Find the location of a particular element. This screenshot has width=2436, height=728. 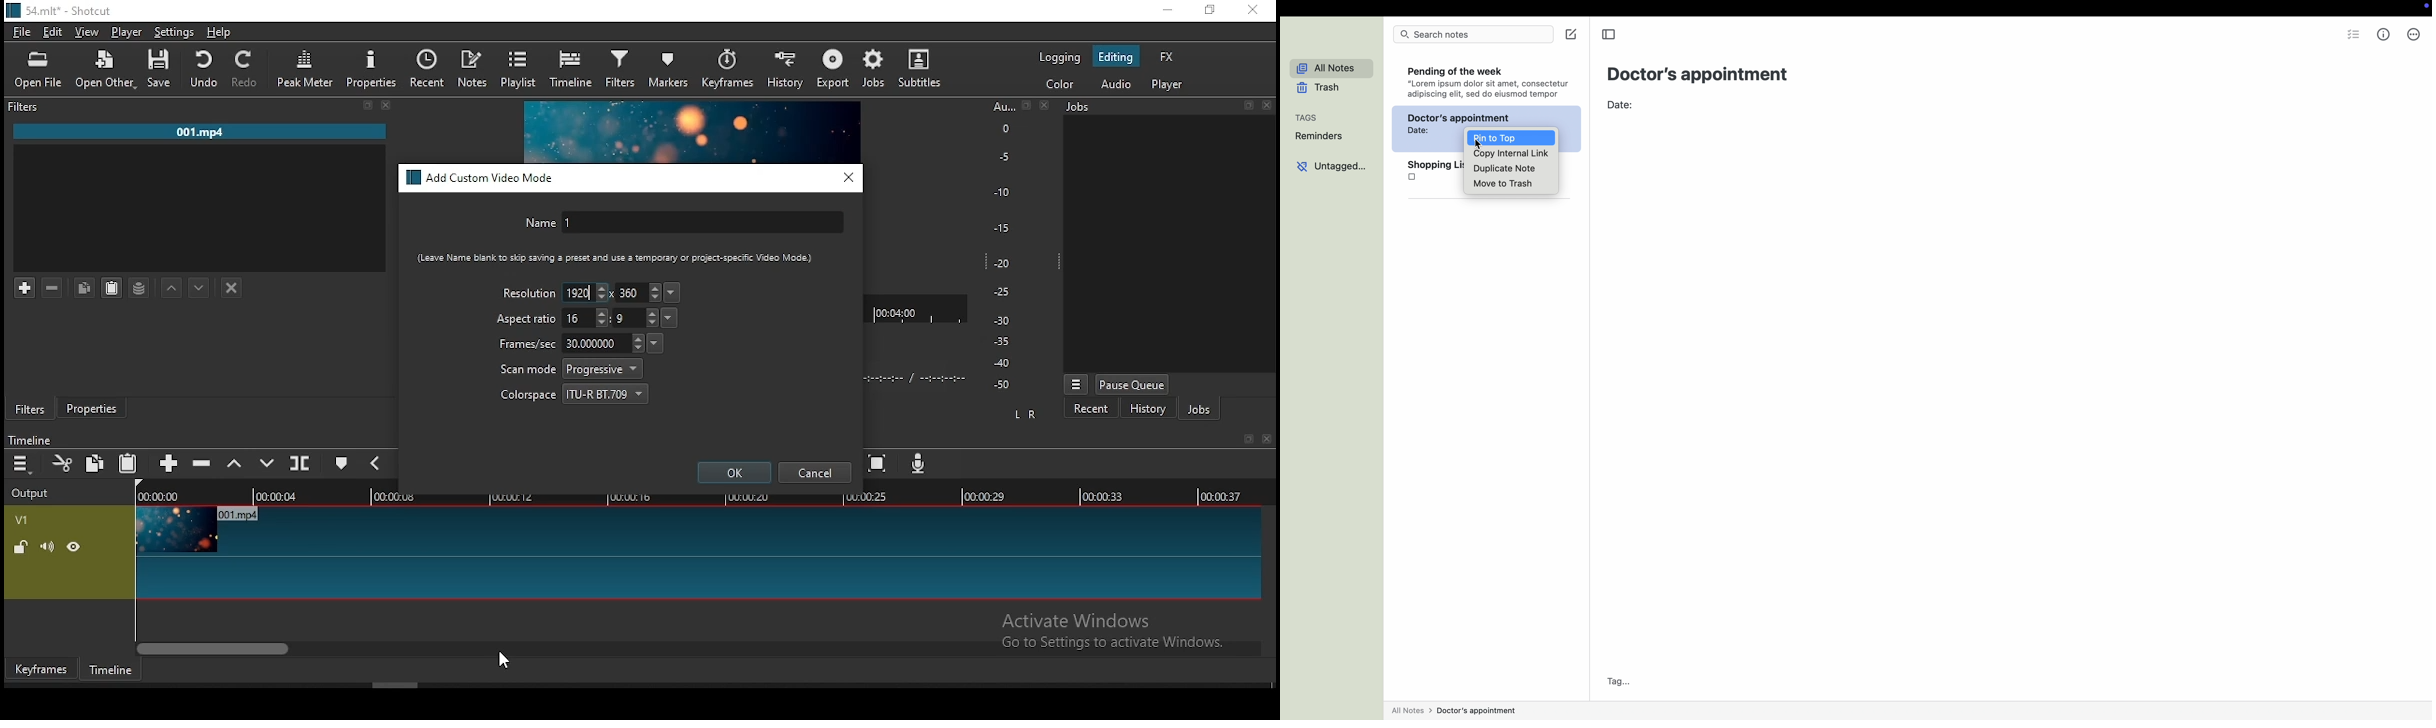

Doctor's appointment title is located at coordinates (1700, 72).